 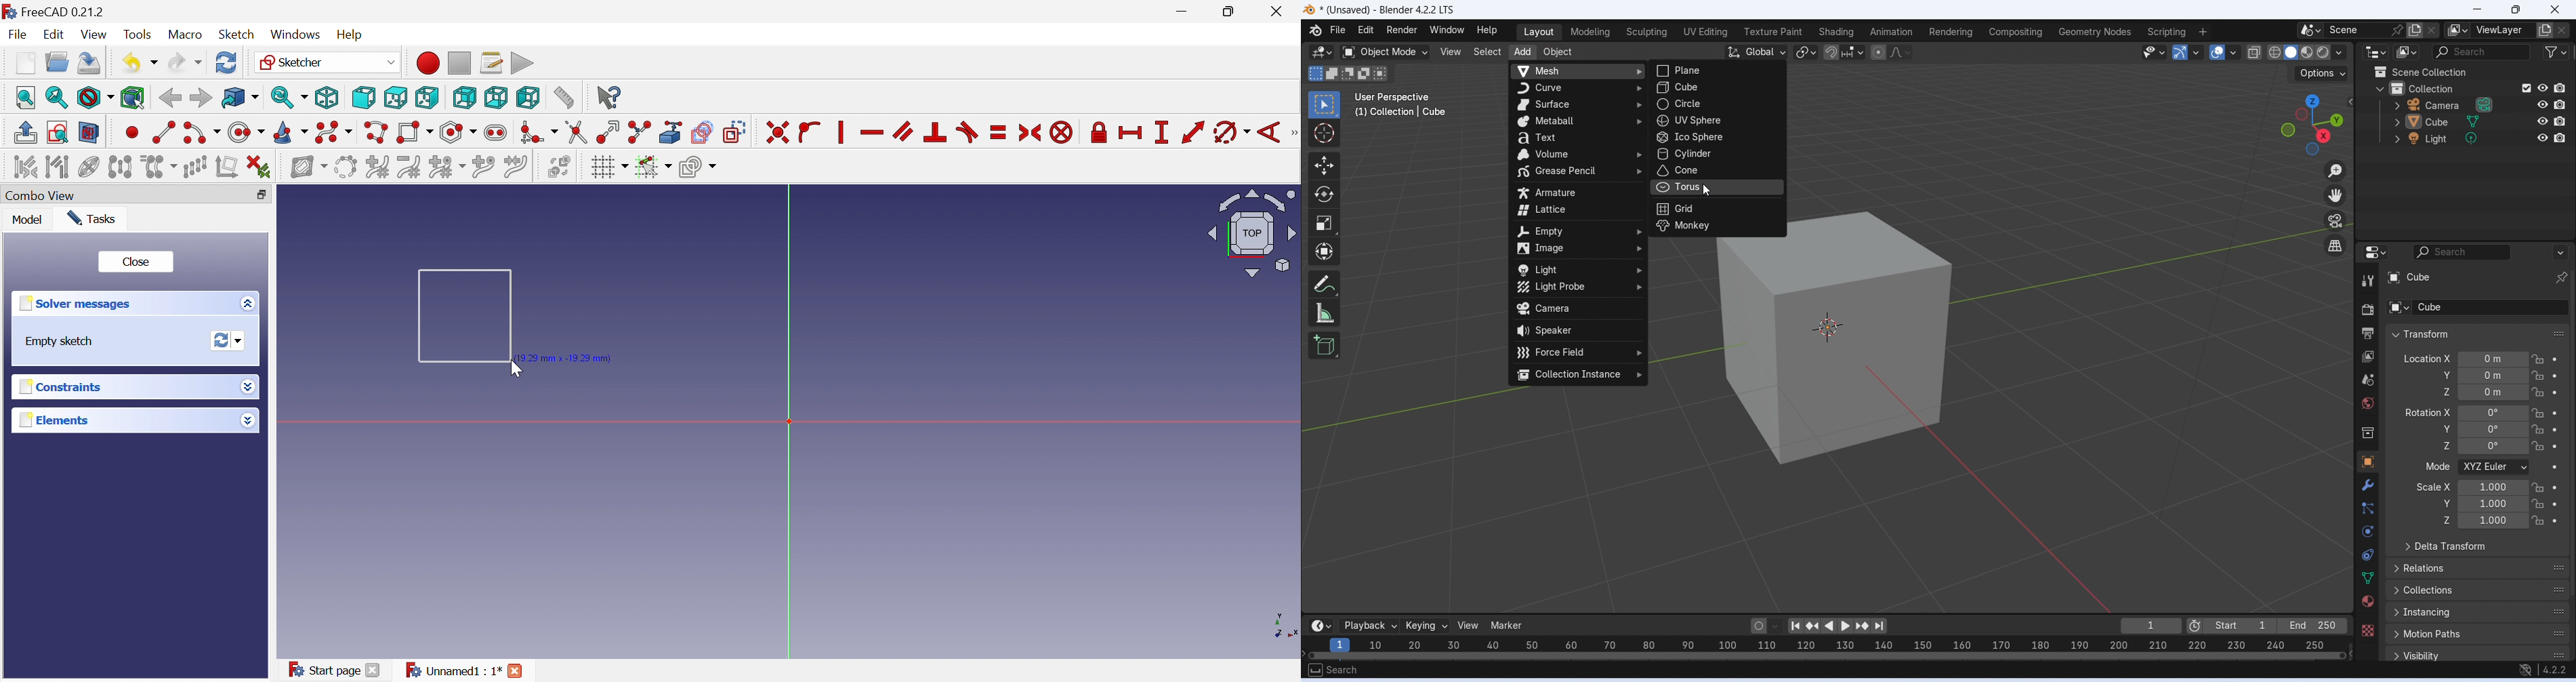 I want to click on Modify knot multiplicity, so click(x=446, y=168).